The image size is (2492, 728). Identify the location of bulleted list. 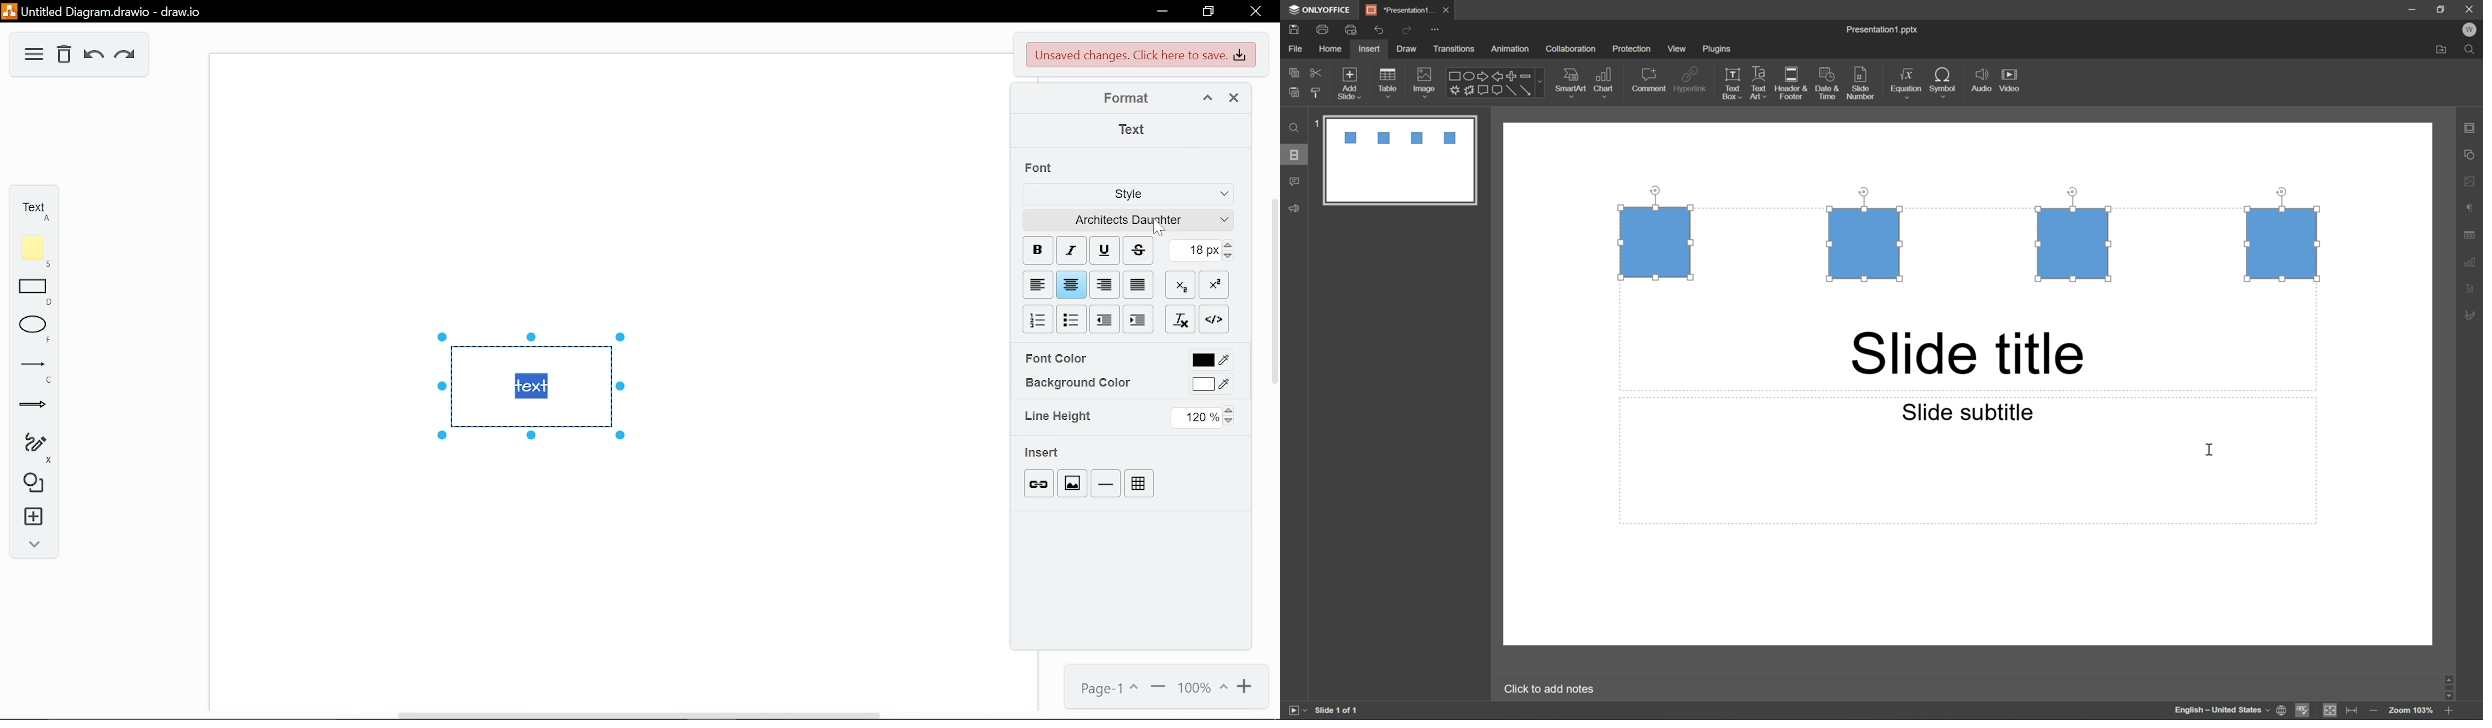
(1072, 321).